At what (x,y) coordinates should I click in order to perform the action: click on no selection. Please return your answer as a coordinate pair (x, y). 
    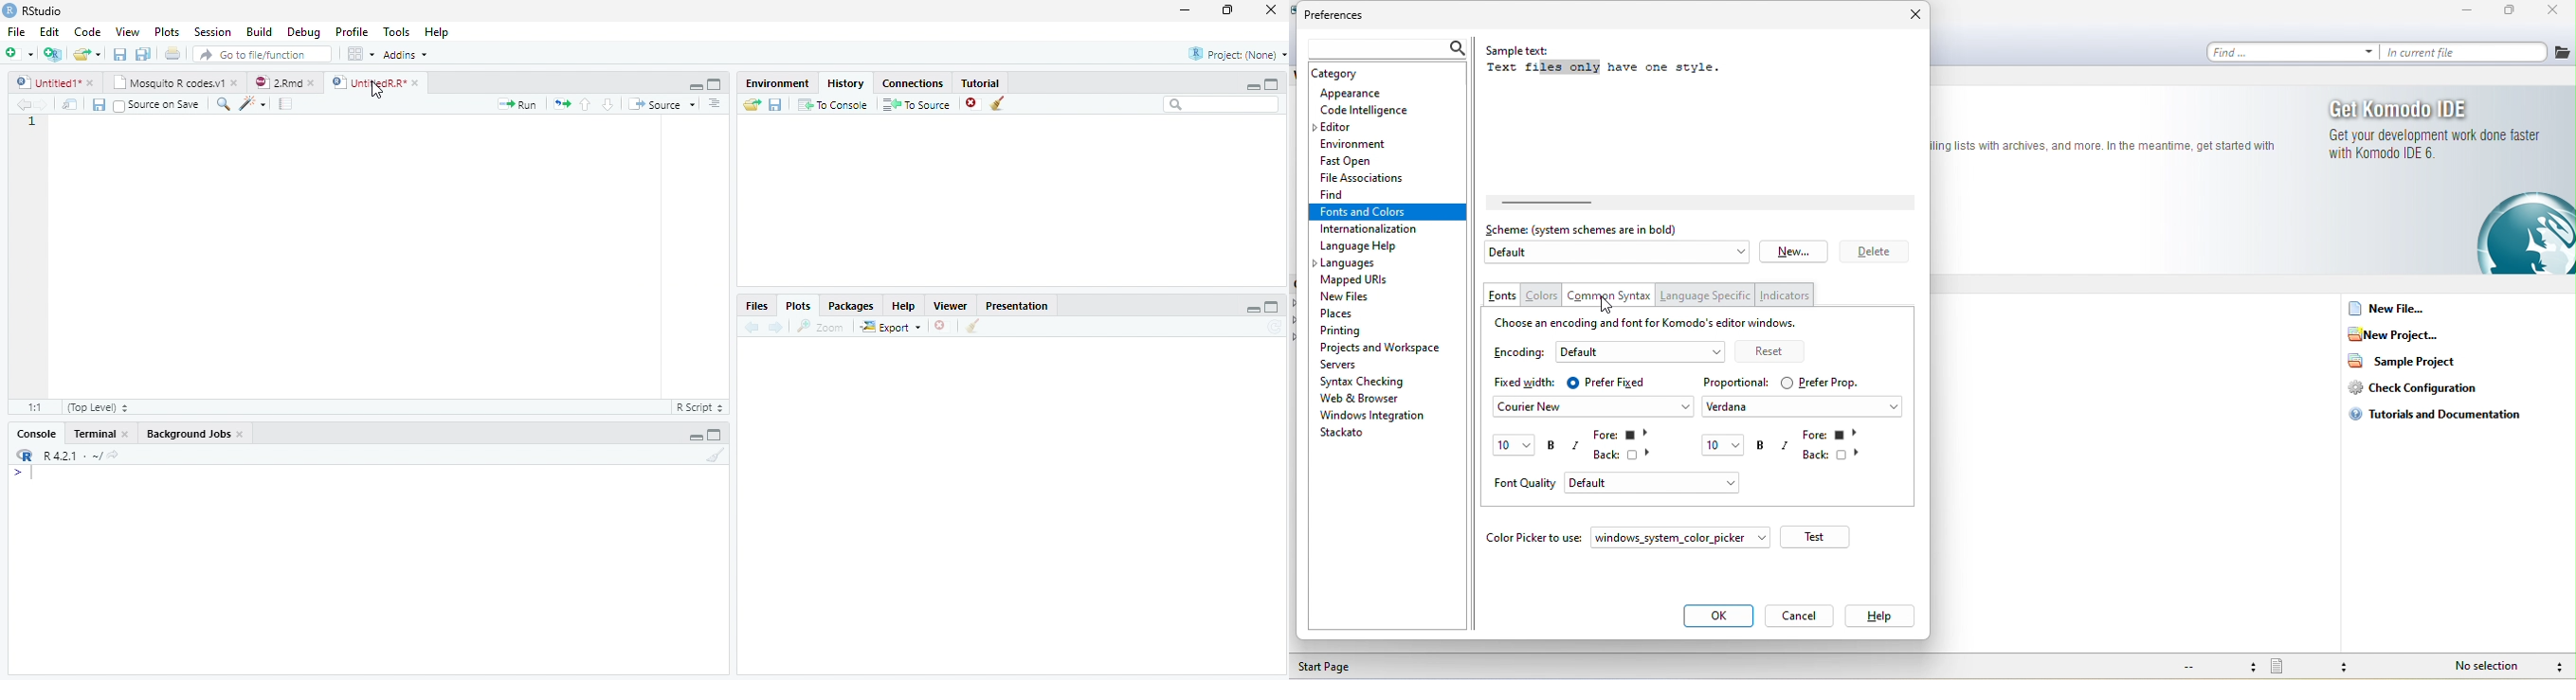
    Looking at the image, I should click on (2490, 665).